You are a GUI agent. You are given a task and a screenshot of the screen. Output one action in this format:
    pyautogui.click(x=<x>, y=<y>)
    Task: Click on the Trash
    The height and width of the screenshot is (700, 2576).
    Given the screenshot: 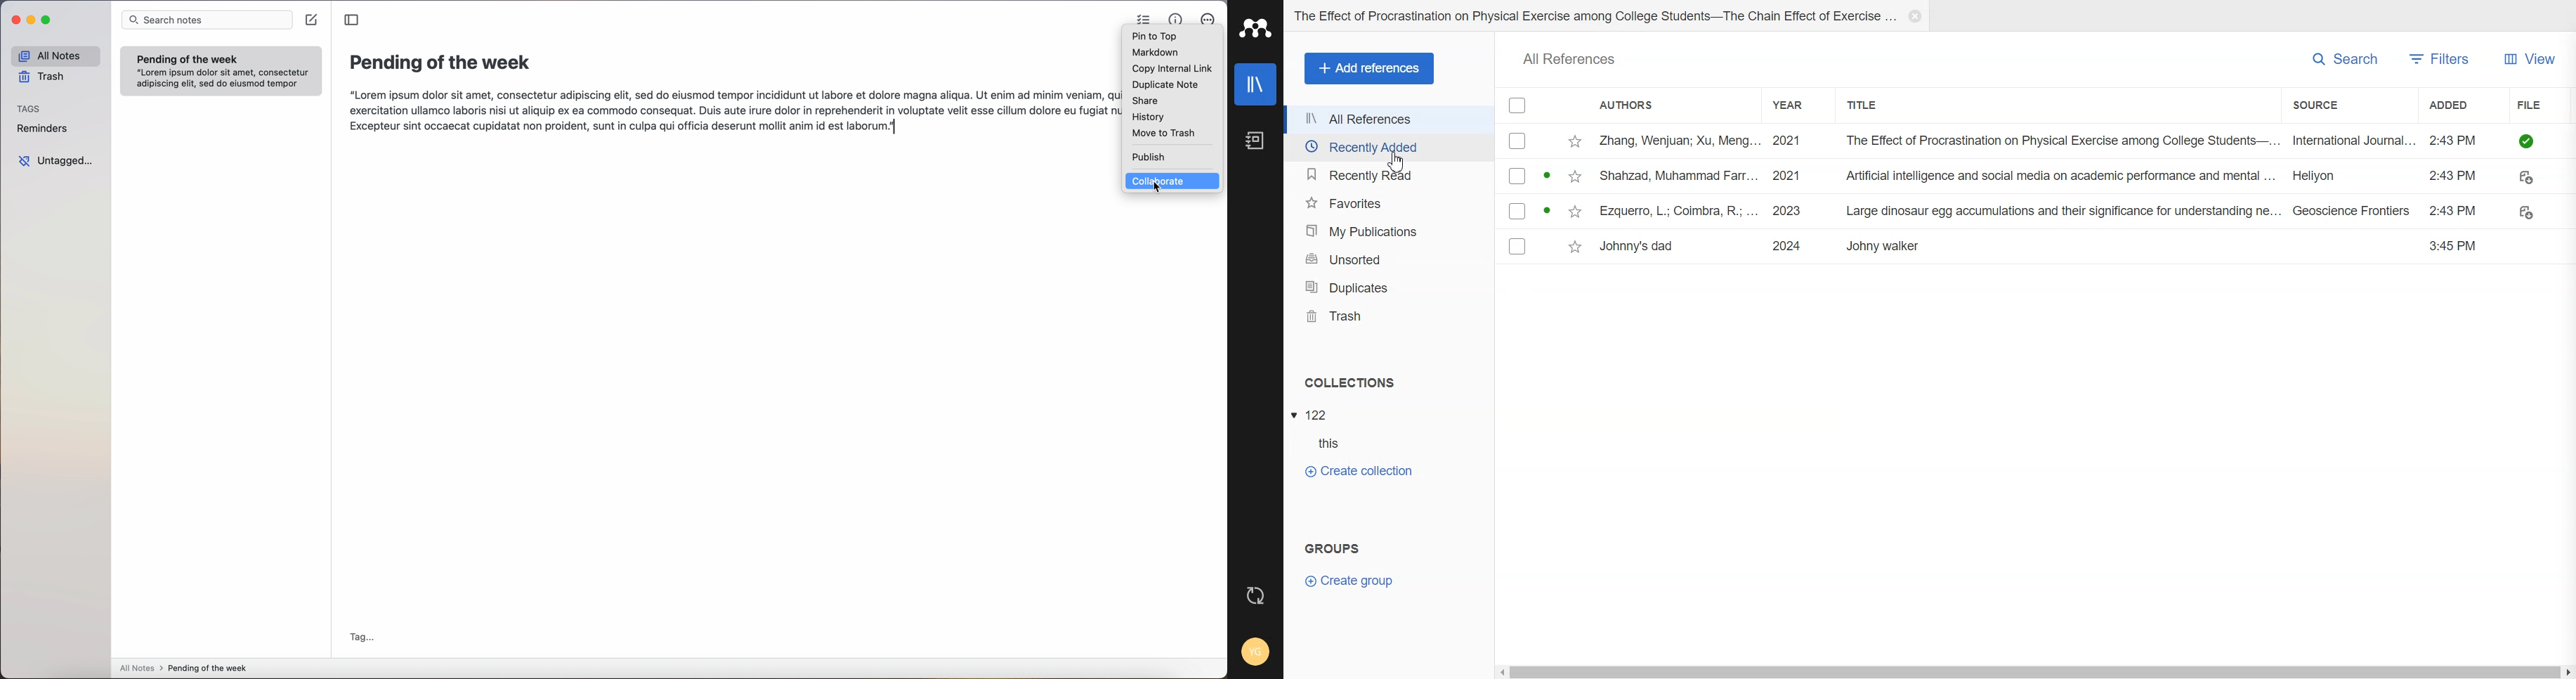 What is the action you would take?
    pyautogui.click(x=1388, y=316)
    